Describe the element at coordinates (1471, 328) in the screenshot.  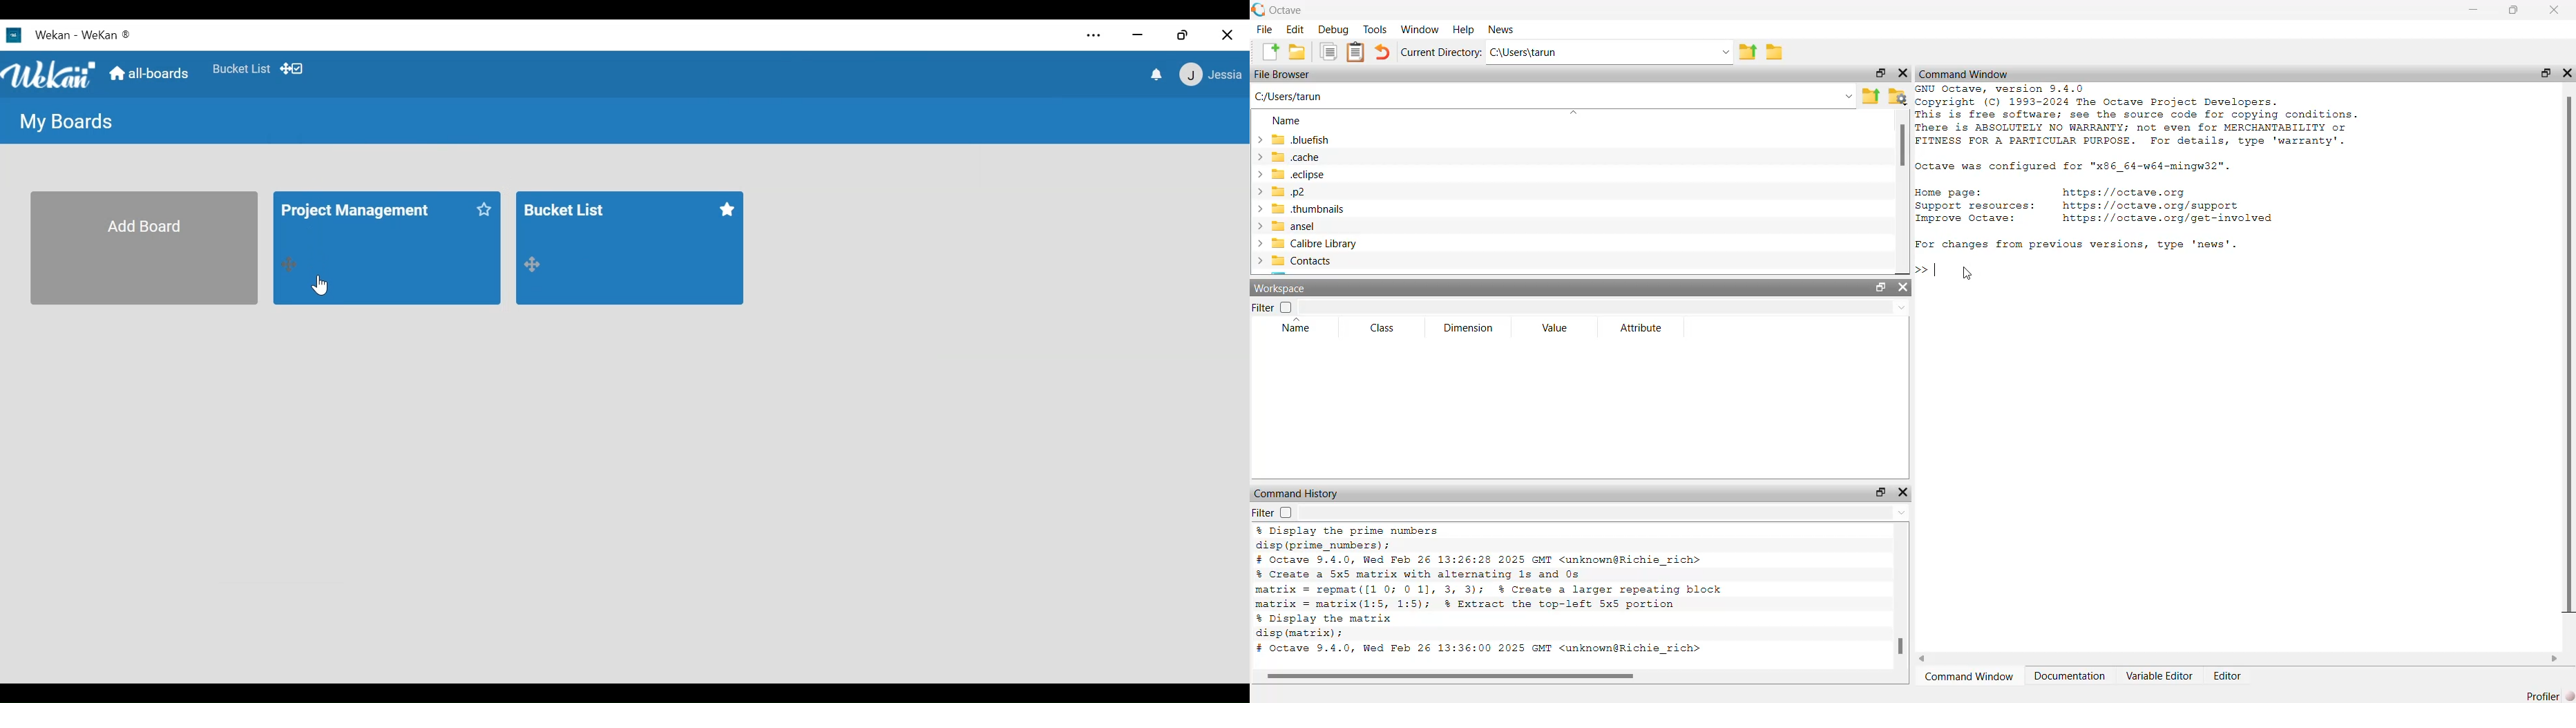
I see `dimension` at that location.